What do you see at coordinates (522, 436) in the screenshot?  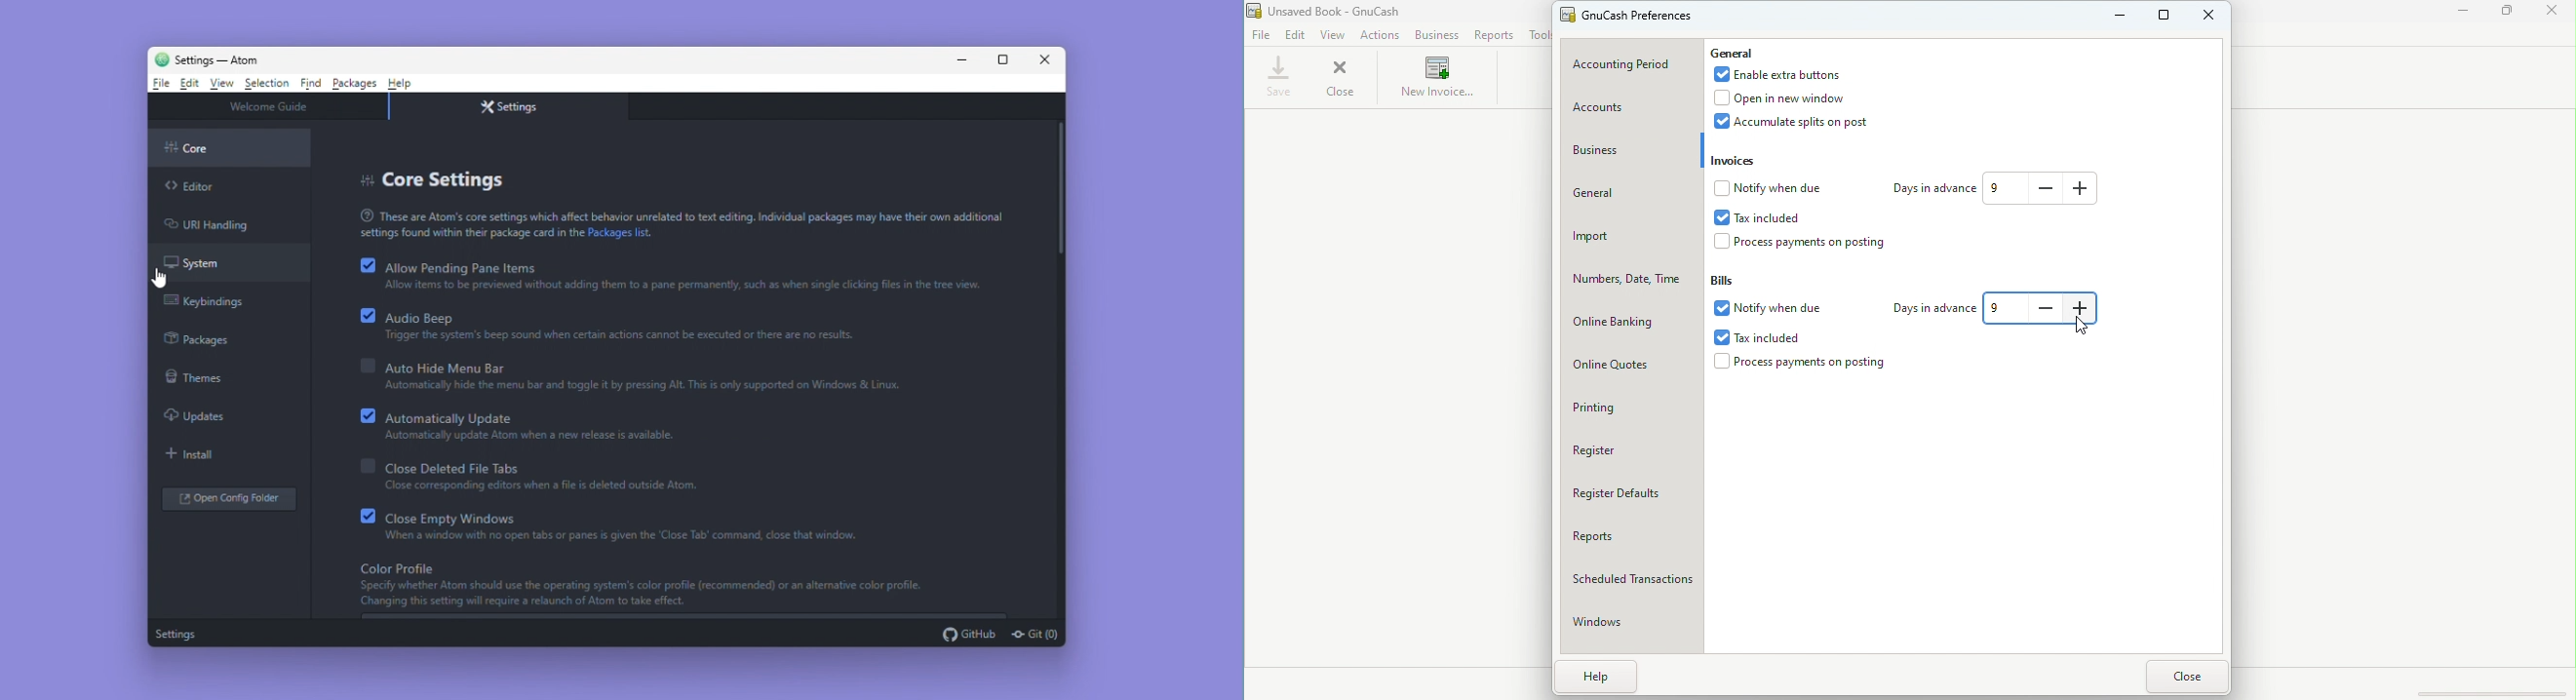 I see `automatically update ATOM when a new release is available` at bounding box center [522, 436].